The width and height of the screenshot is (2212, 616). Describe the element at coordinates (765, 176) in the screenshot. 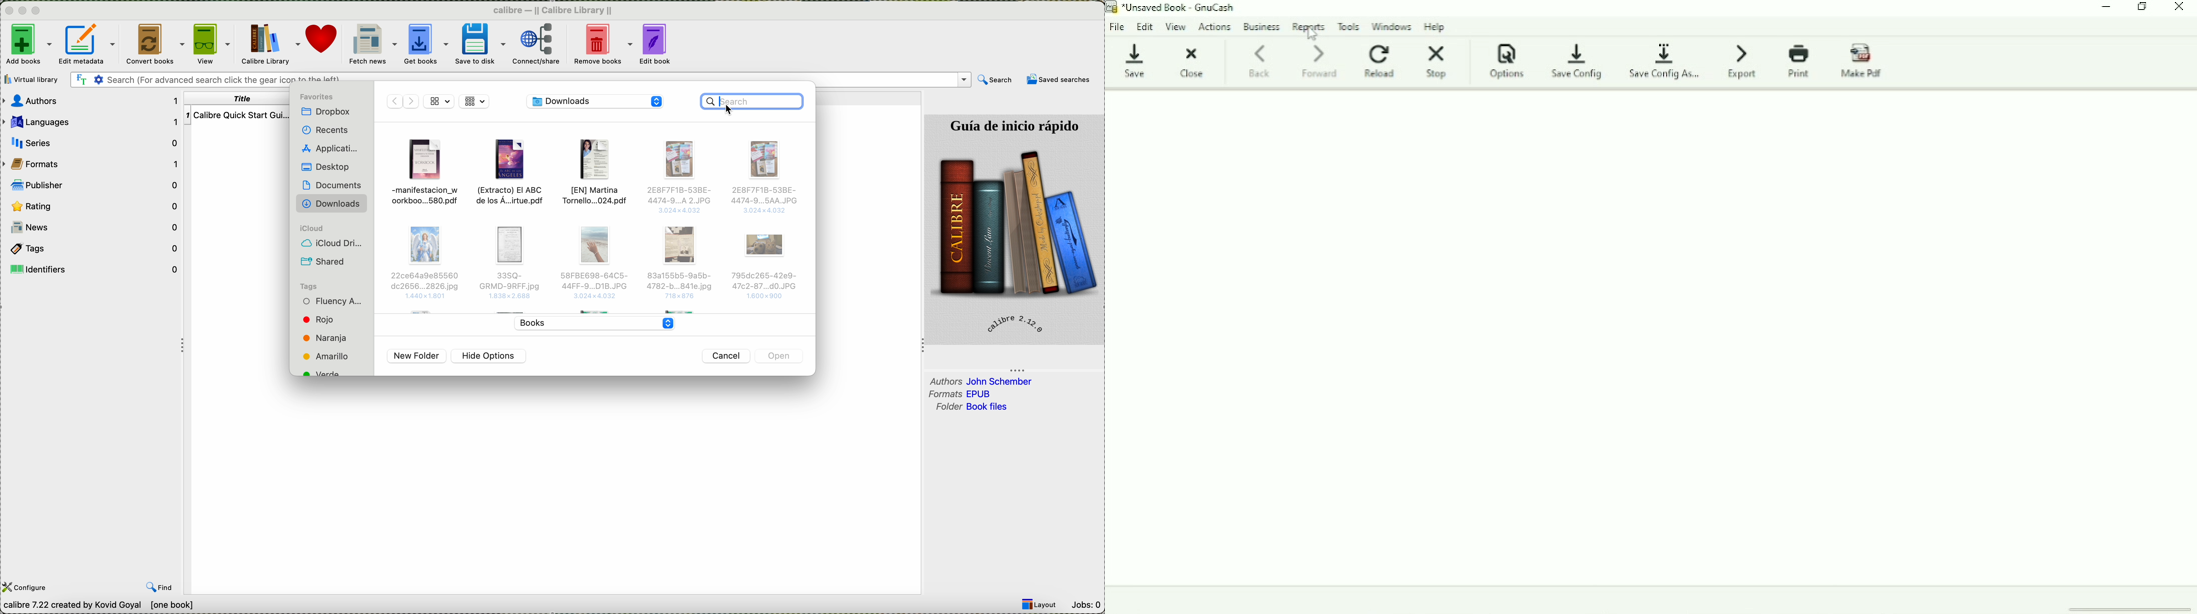

I see `` at that location.